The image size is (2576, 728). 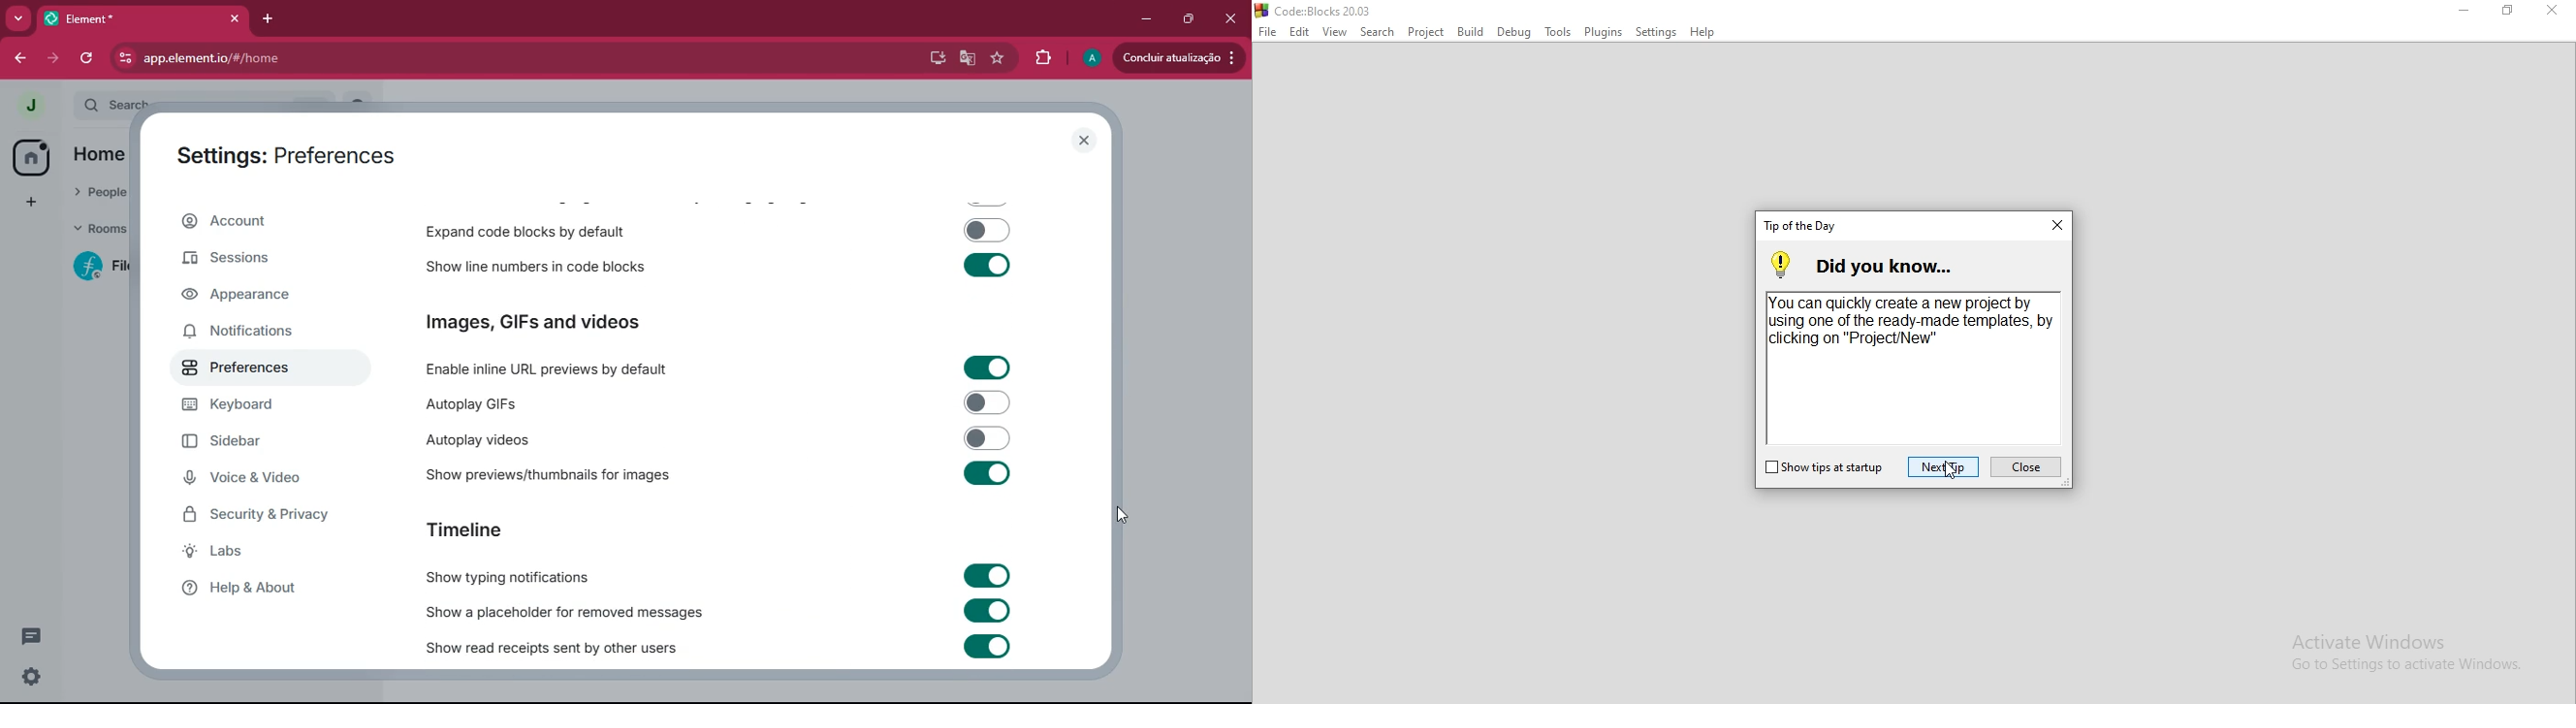 I want to click on toggle on/off, so click(x=987, y=265).